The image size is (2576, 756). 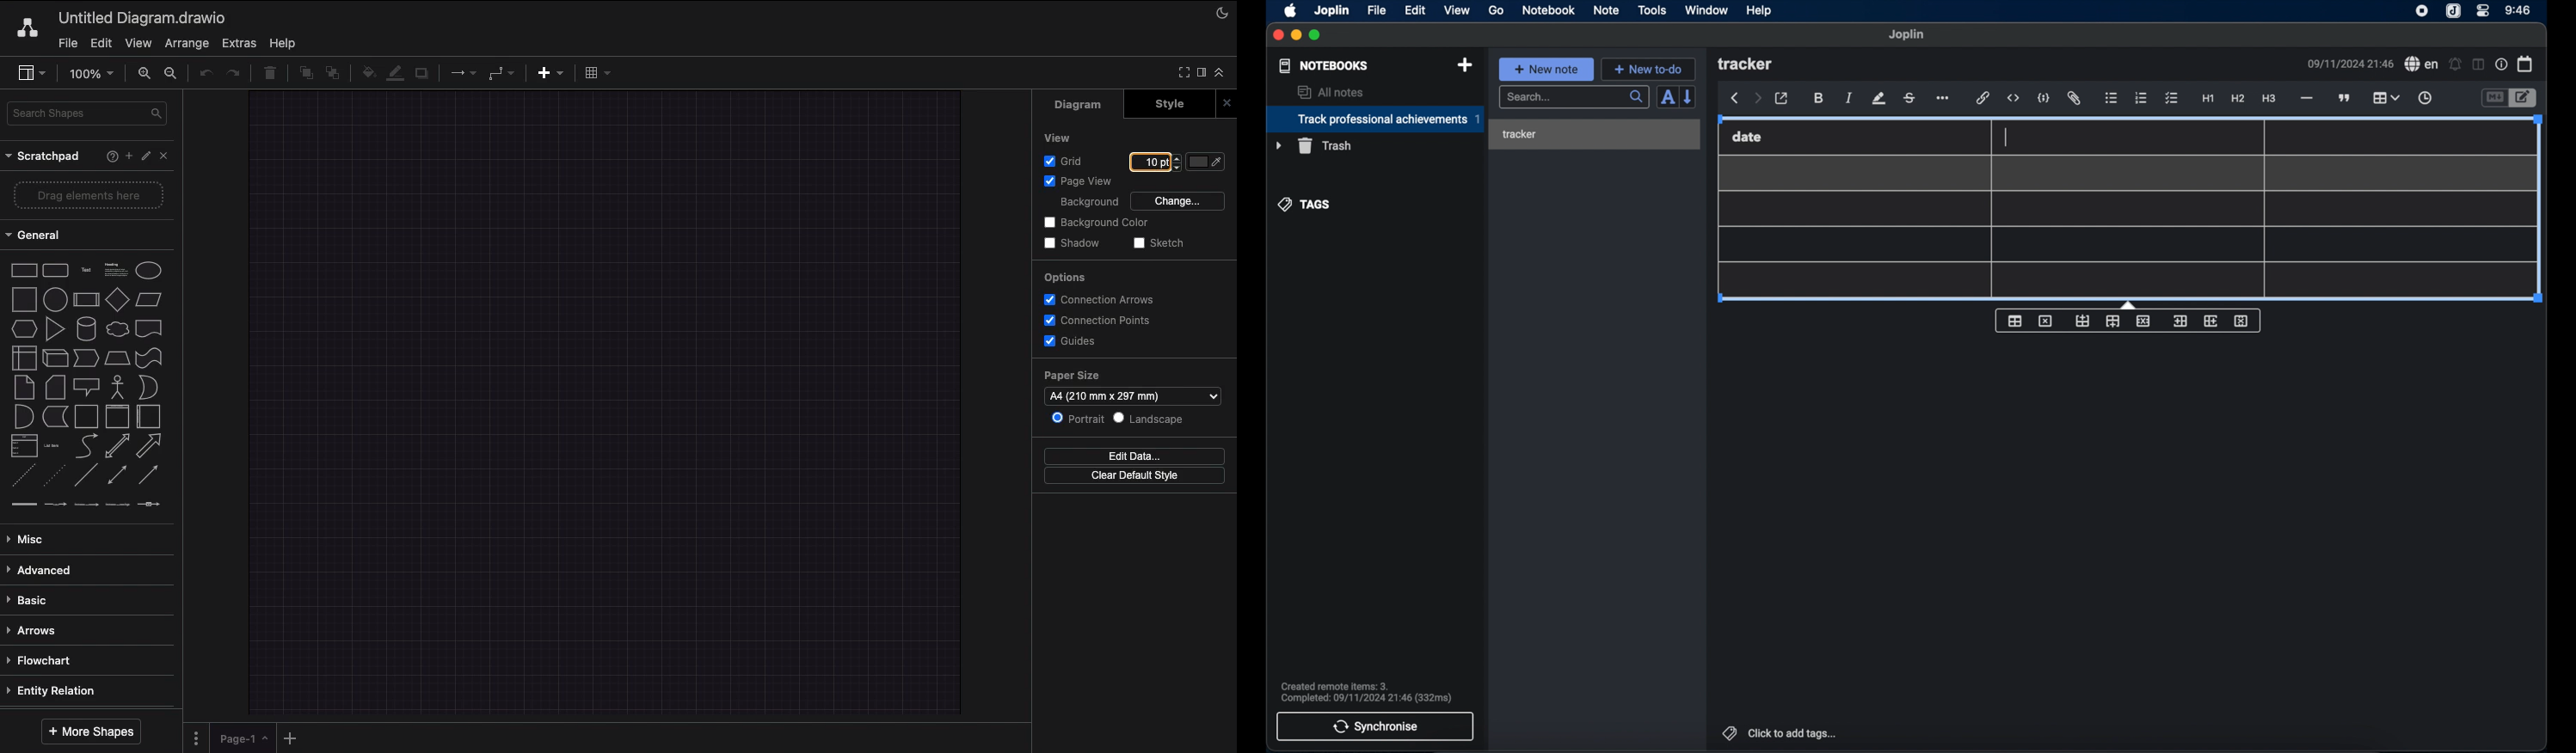 What do you see at coordinates (1291, 10) in the screenshot?
I see `apple icon` at bounding box center [1291, 10].